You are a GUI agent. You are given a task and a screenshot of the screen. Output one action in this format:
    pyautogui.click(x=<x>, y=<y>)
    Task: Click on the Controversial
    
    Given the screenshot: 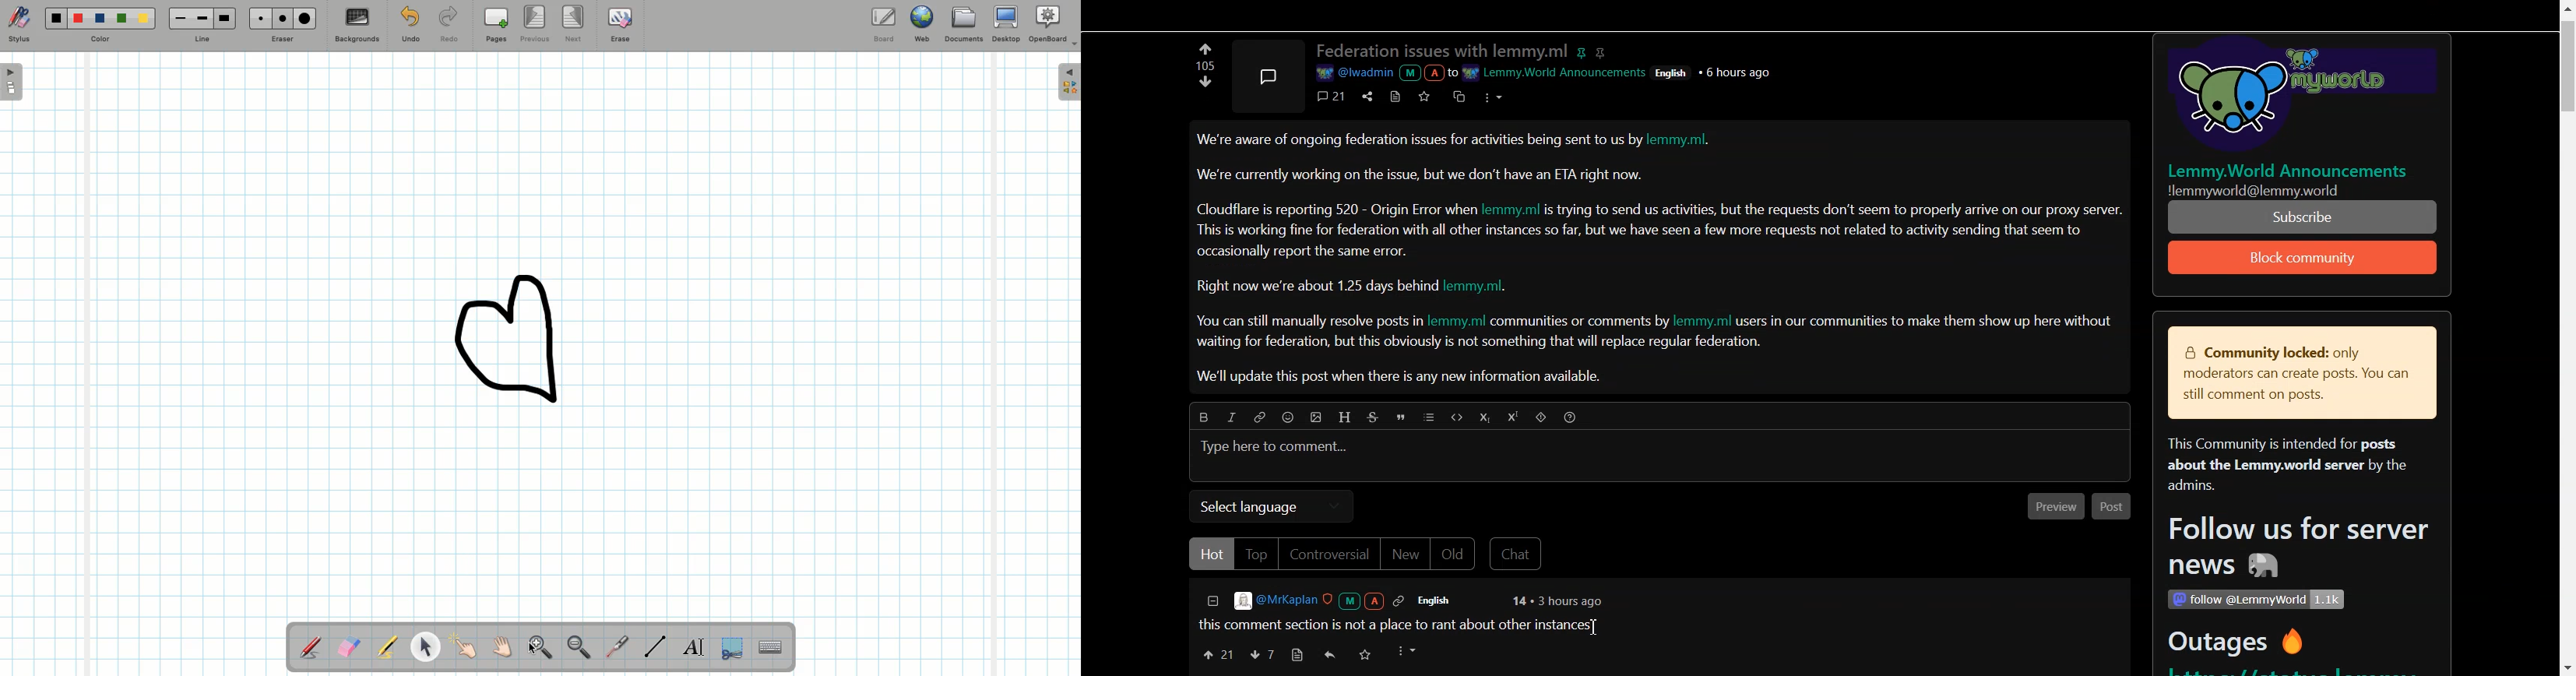 What is the action you would take?
    pyautogui.click(x=1328, y=555)
    